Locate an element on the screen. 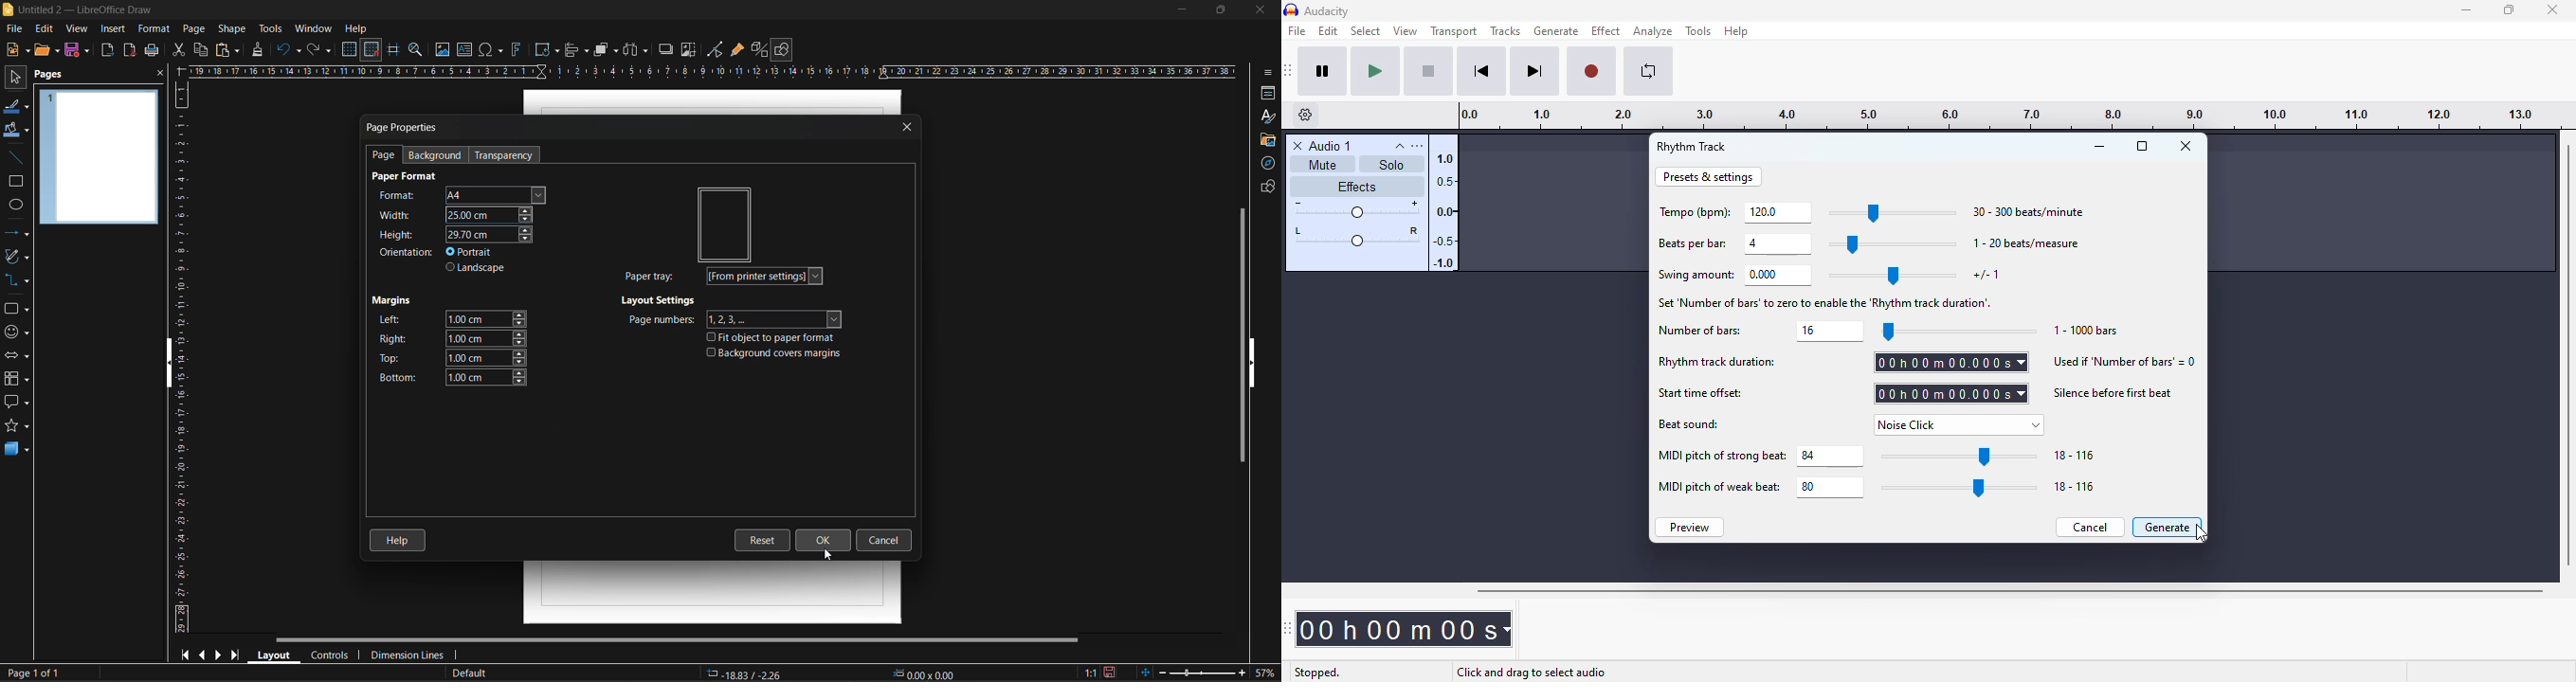 The image size is (2576, 700). horizontal scroll bar is located at coordinates (679, 639).